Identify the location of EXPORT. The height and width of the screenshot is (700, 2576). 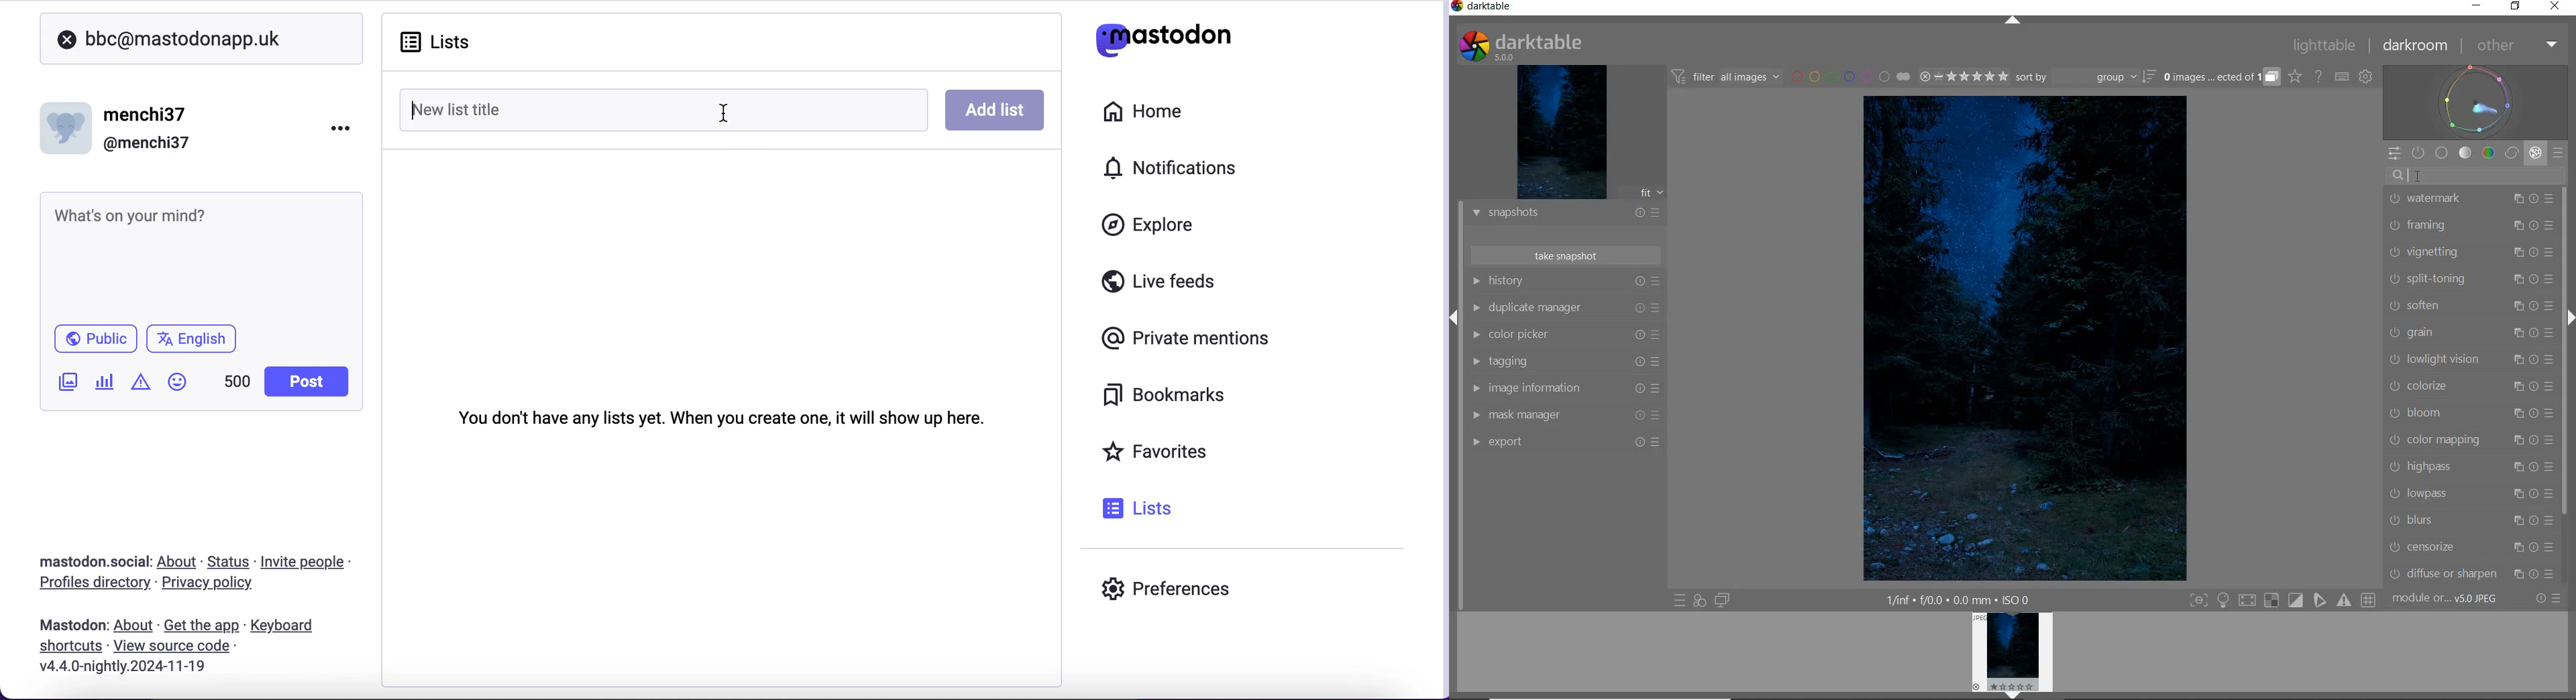
(1565, 443).